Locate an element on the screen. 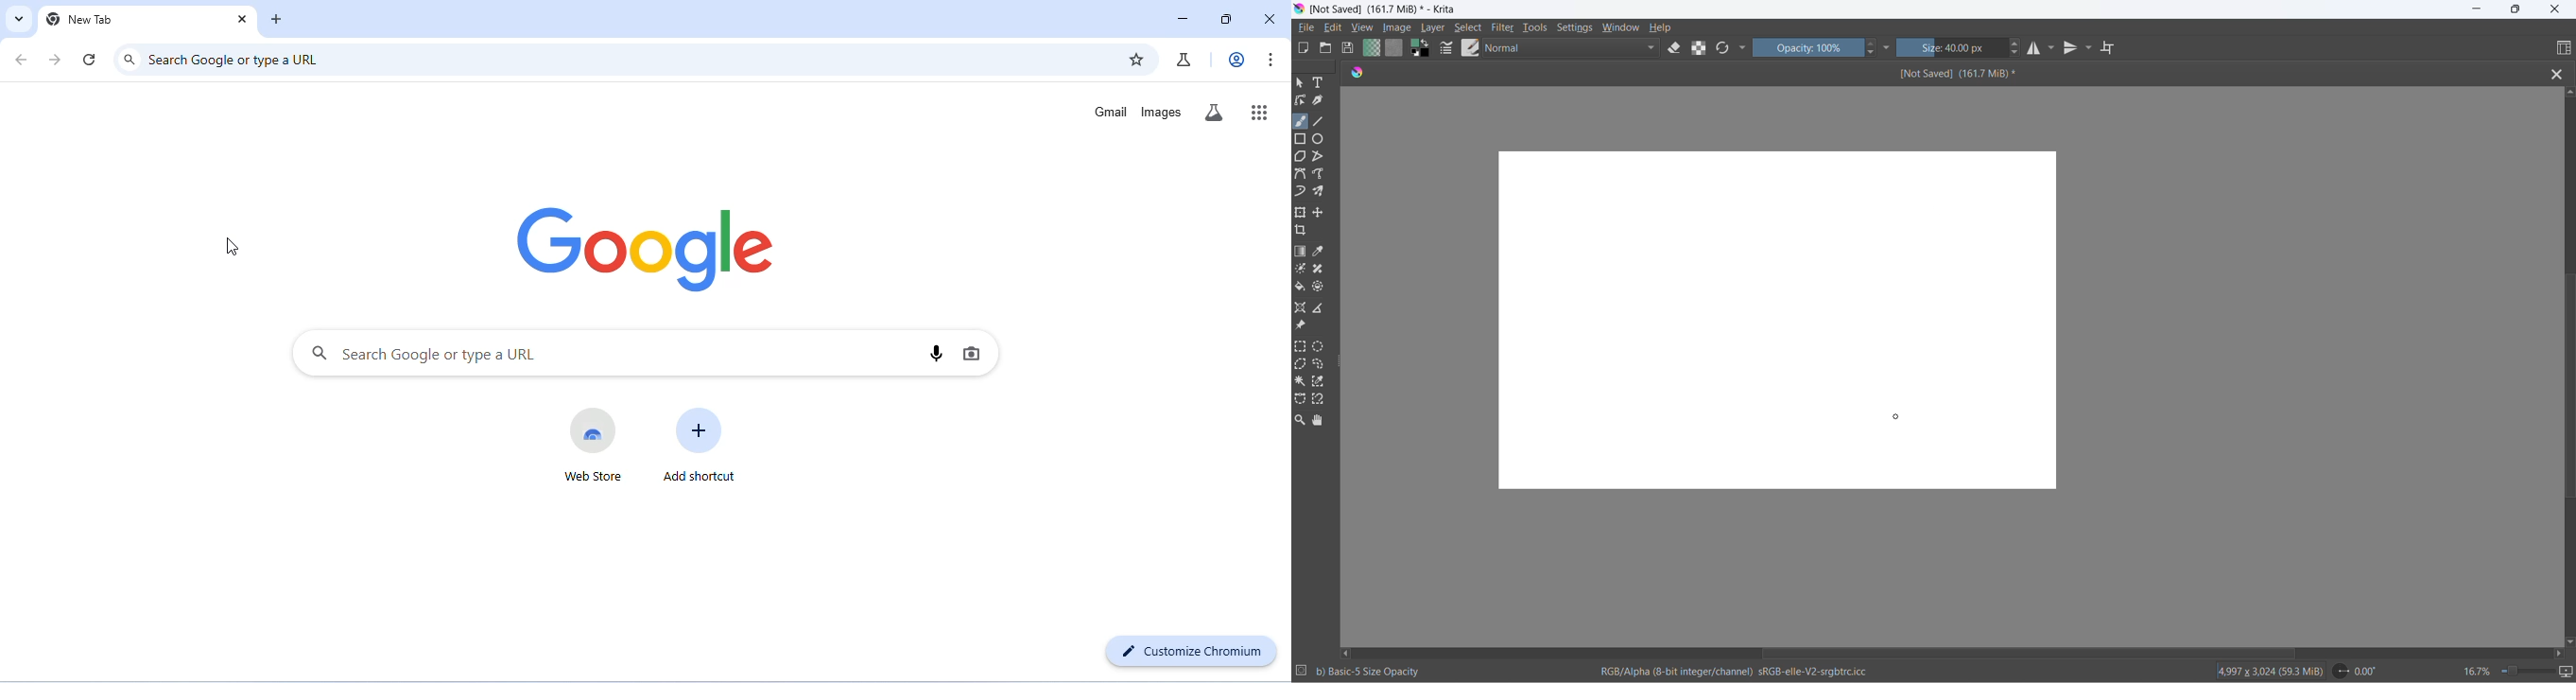 The width and height of the screenshot is (2576, 700). scroll down button is located at coordinates (2568, 639).